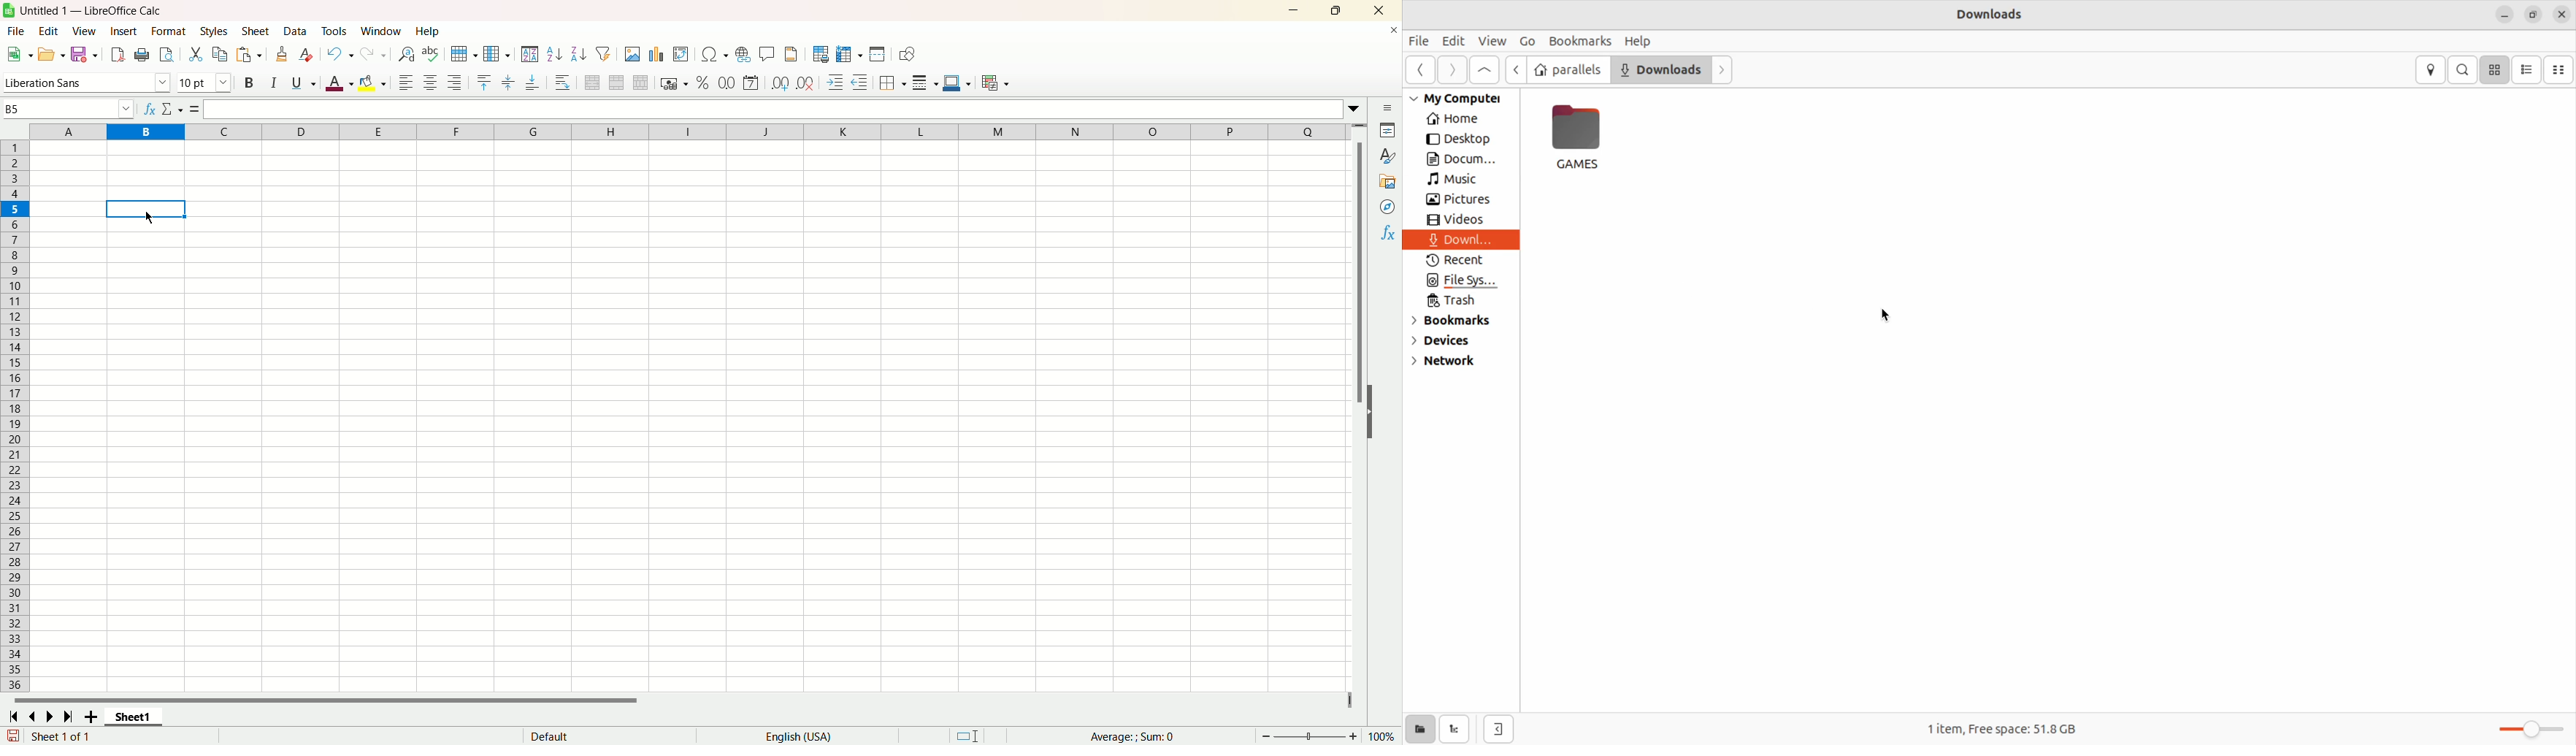  What do you see at coordinates (780, 83) in the screenshot?
I see `add decimal place` at bounding box center [780, 83].